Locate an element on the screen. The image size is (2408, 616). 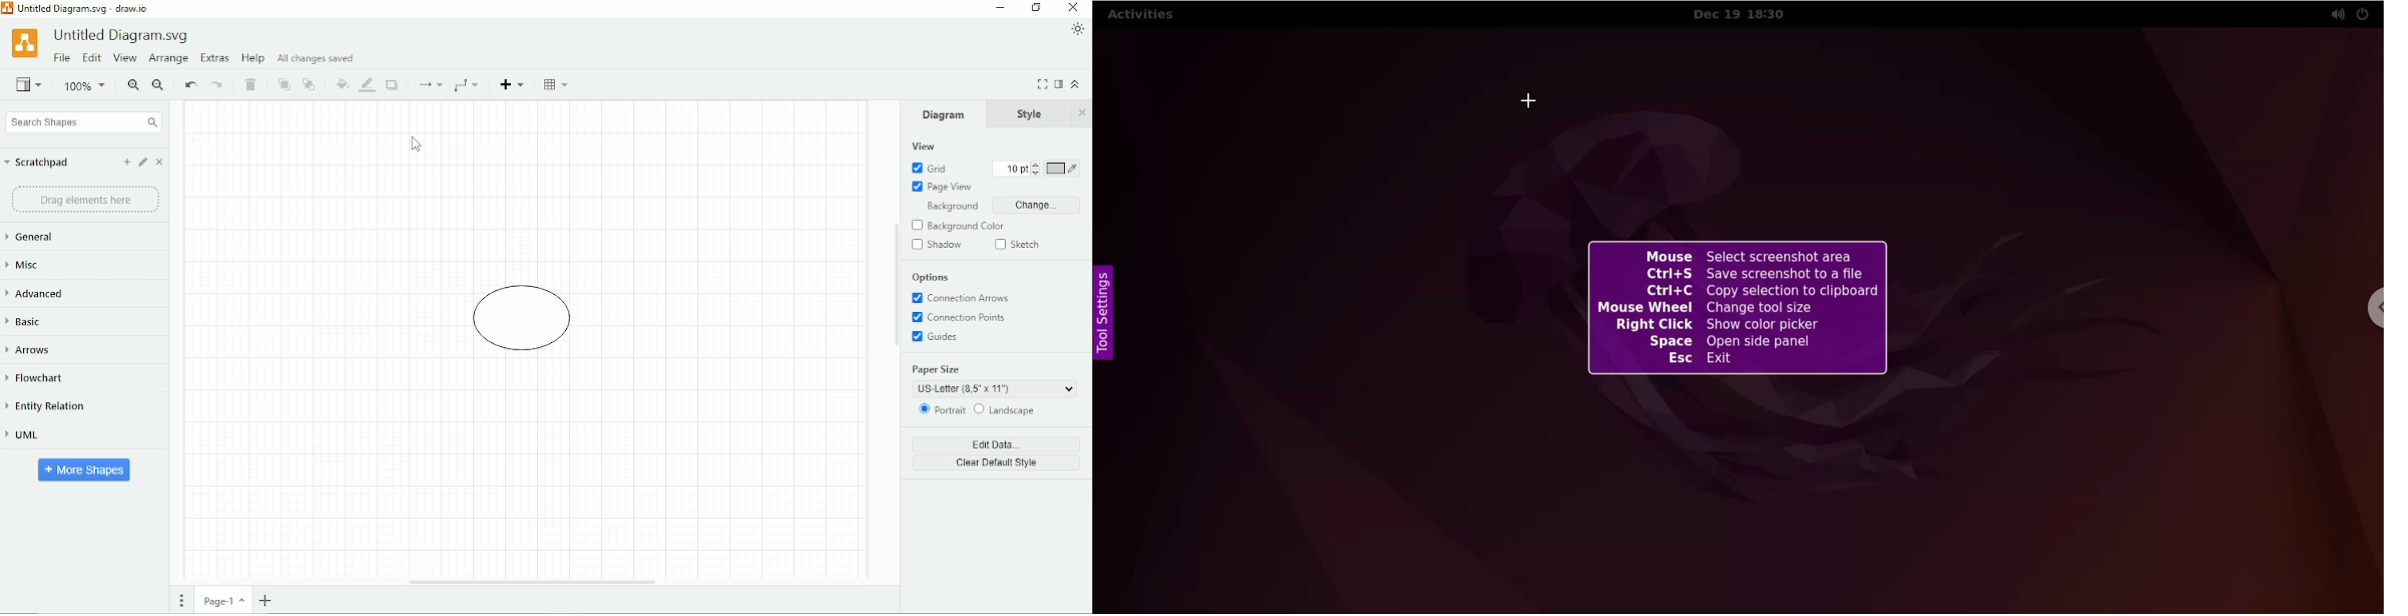
Help is located at coordinates (254, 57).